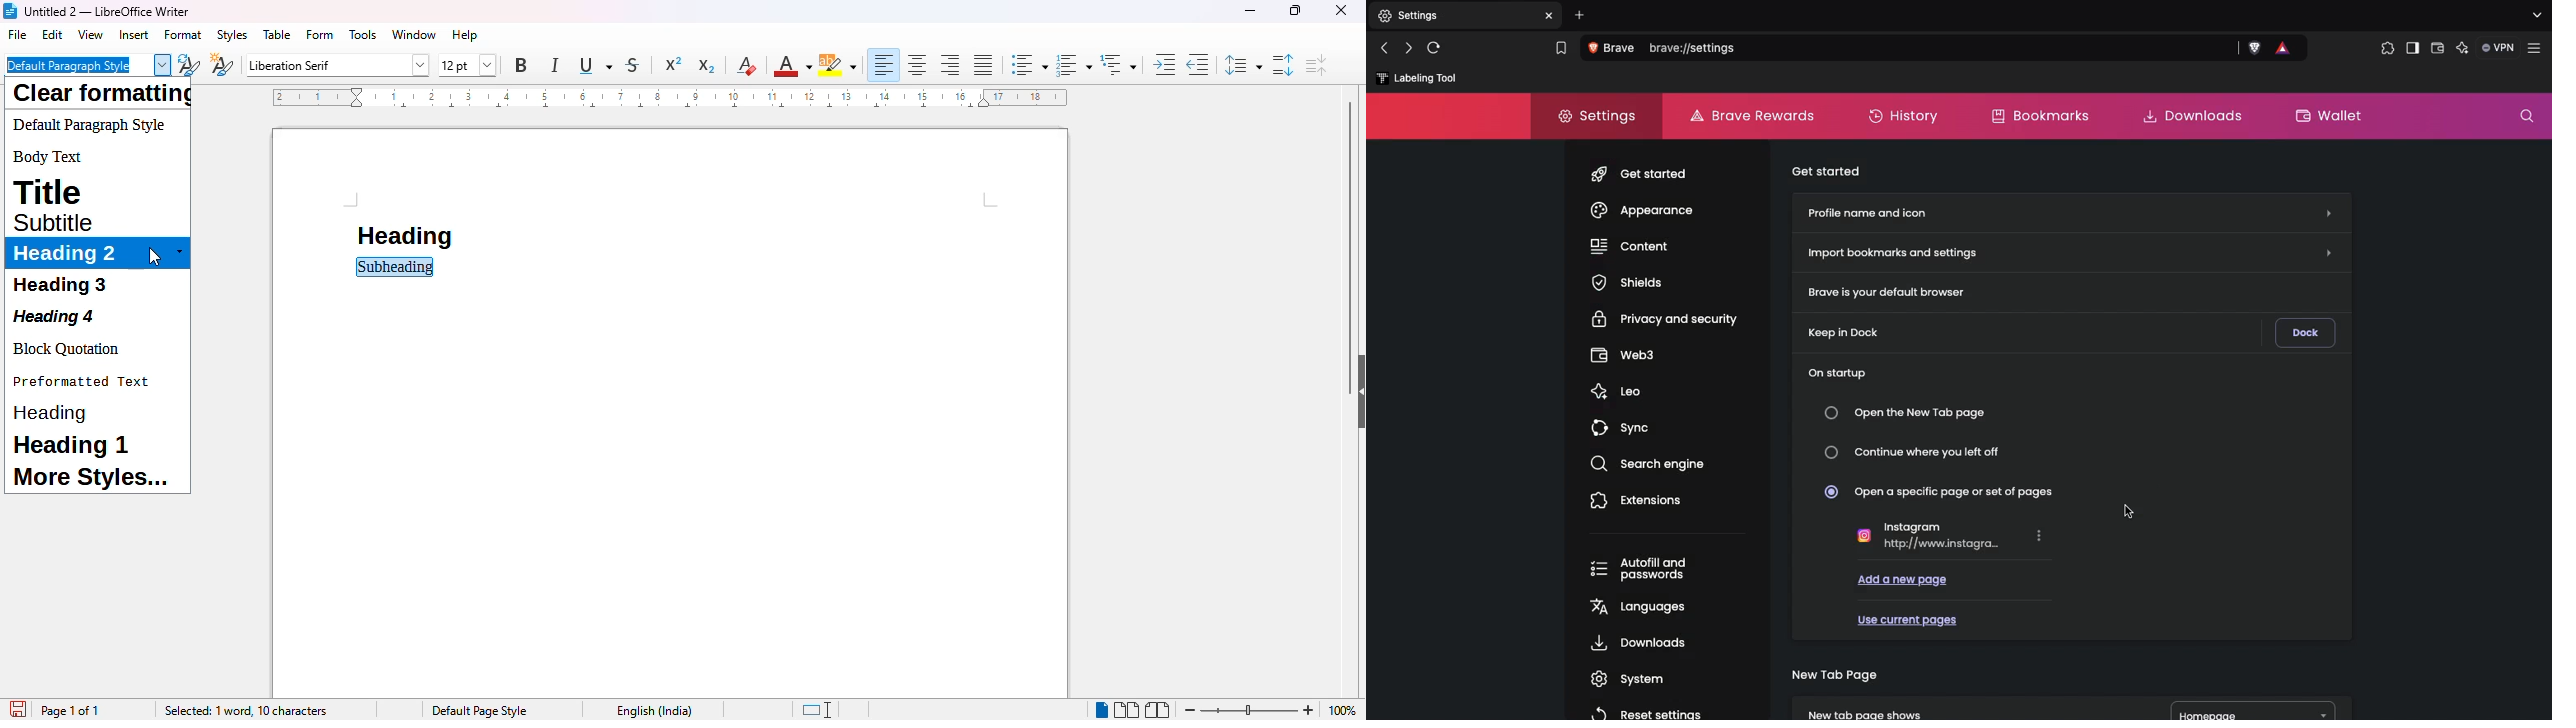 This screenshot has width=2576, height=728. Describe the element at coordinates (655, 710) in the screenshot. I see `text language` at that location.